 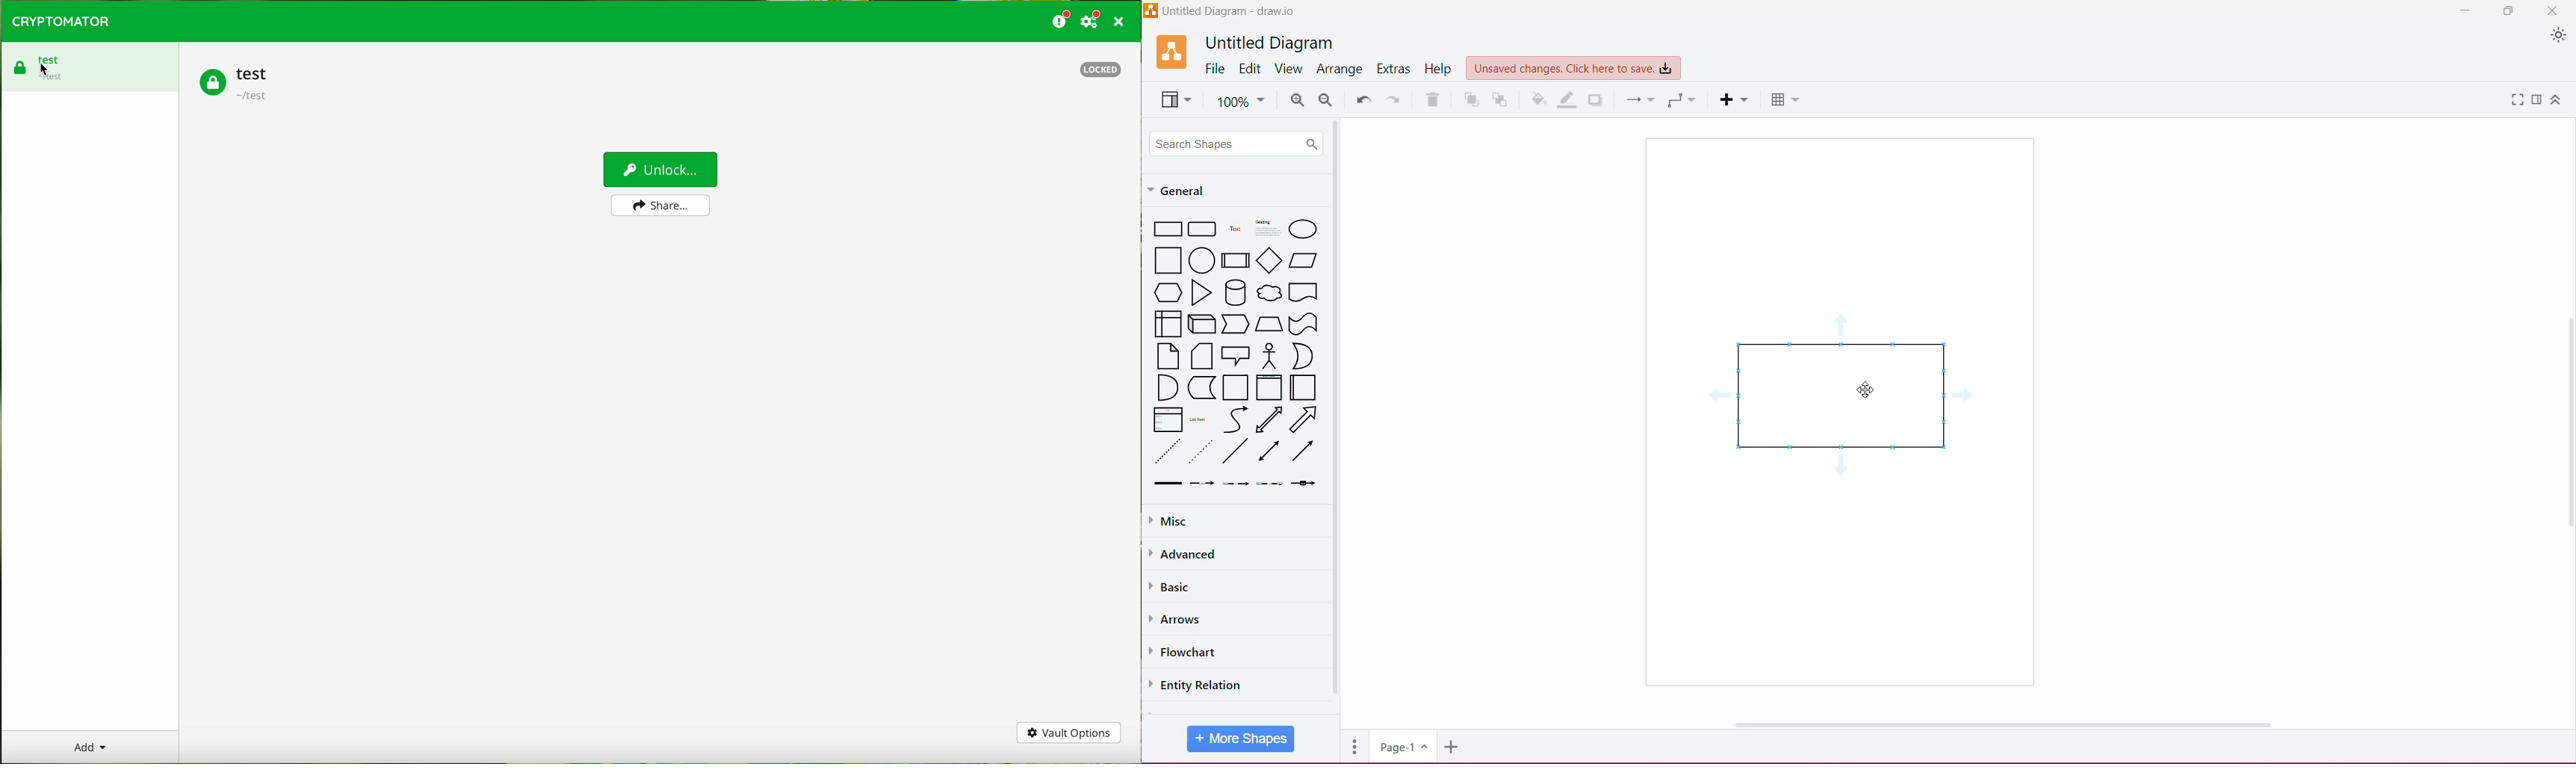 I want to click on vault options, so click(x=1069, y=733).